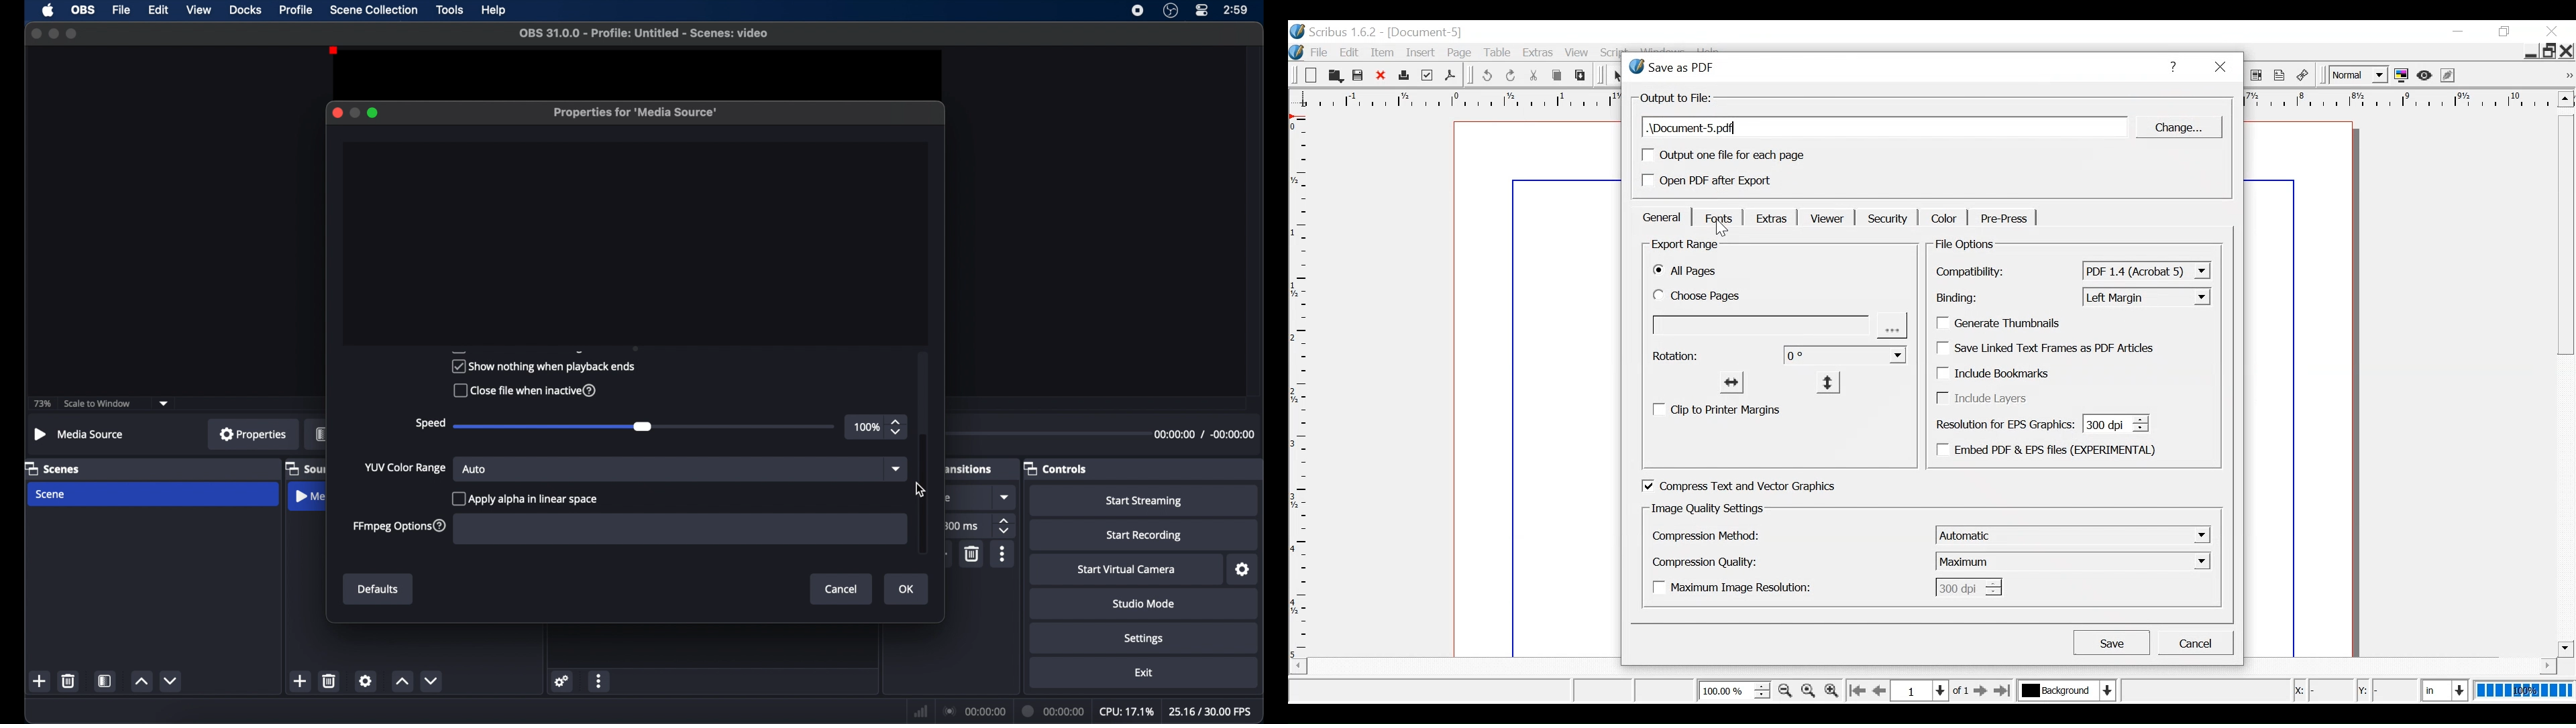 This screenshot has height=728, width=2576. Describe the element at coordinates (1462, 53) in the screenshot. I see `Page` at that location.